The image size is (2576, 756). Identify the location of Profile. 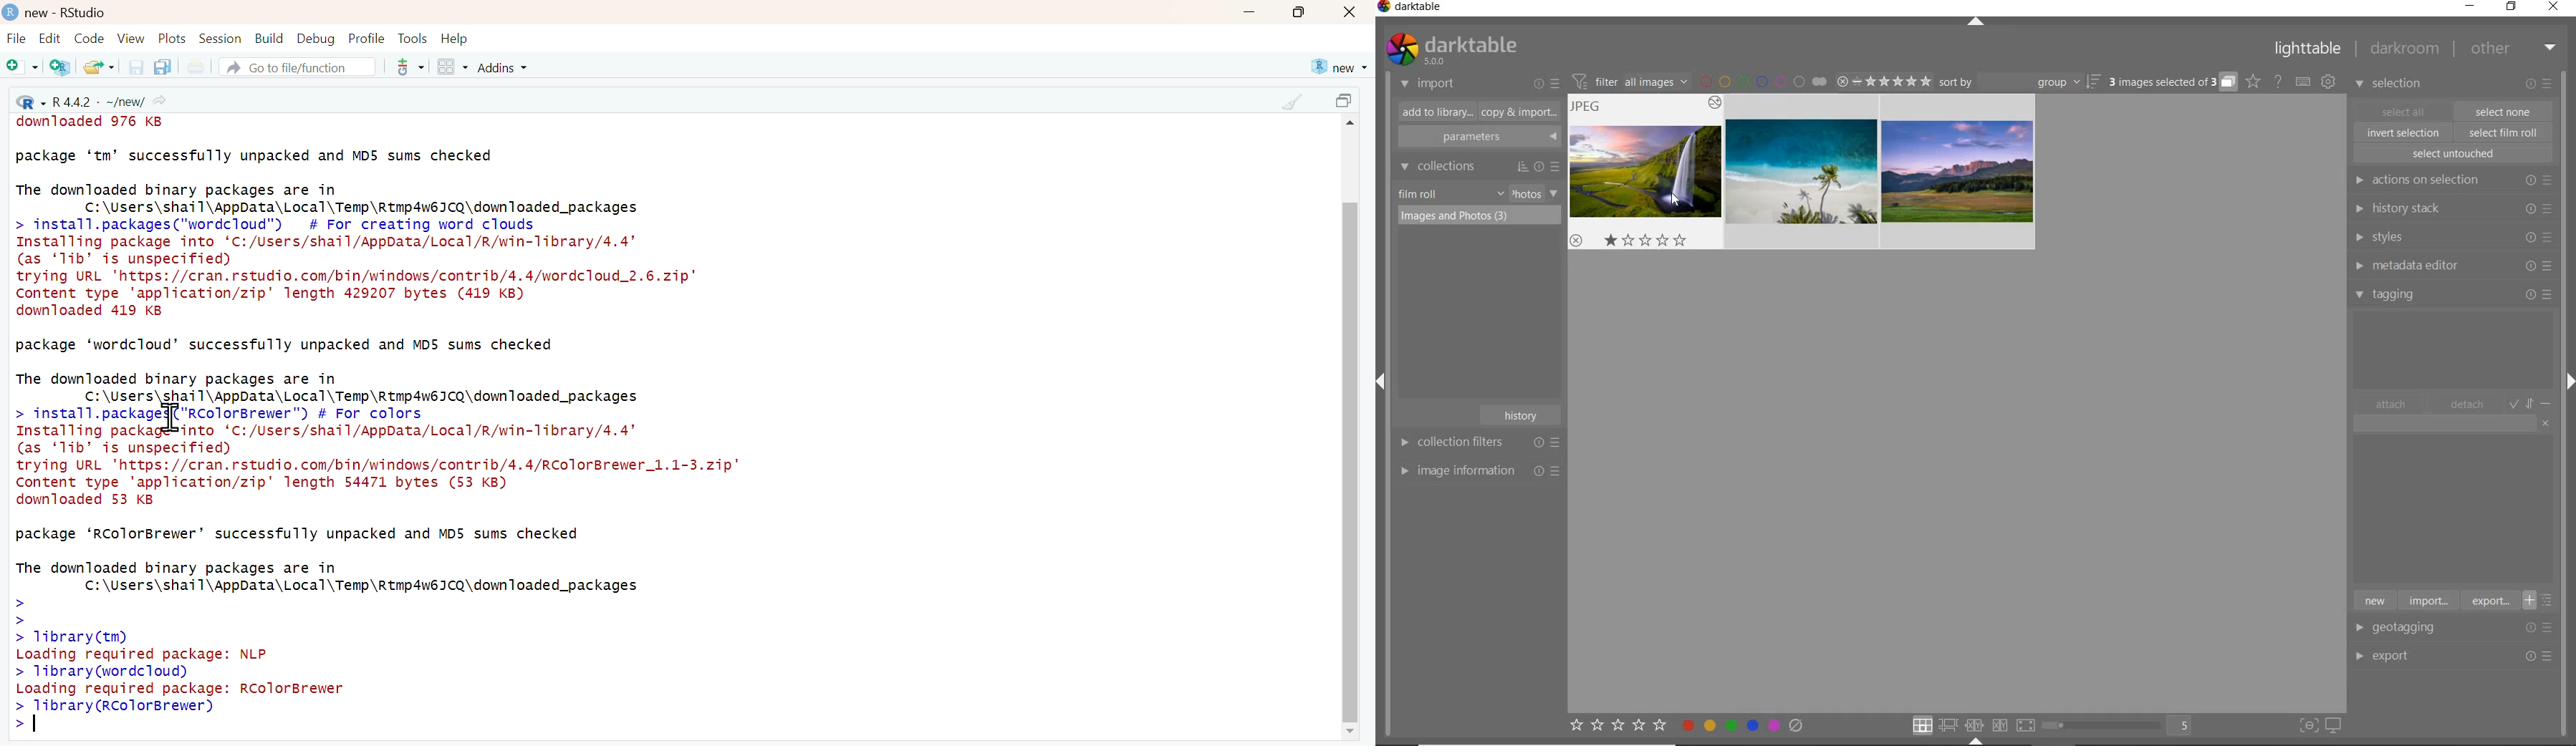
(368, 39).